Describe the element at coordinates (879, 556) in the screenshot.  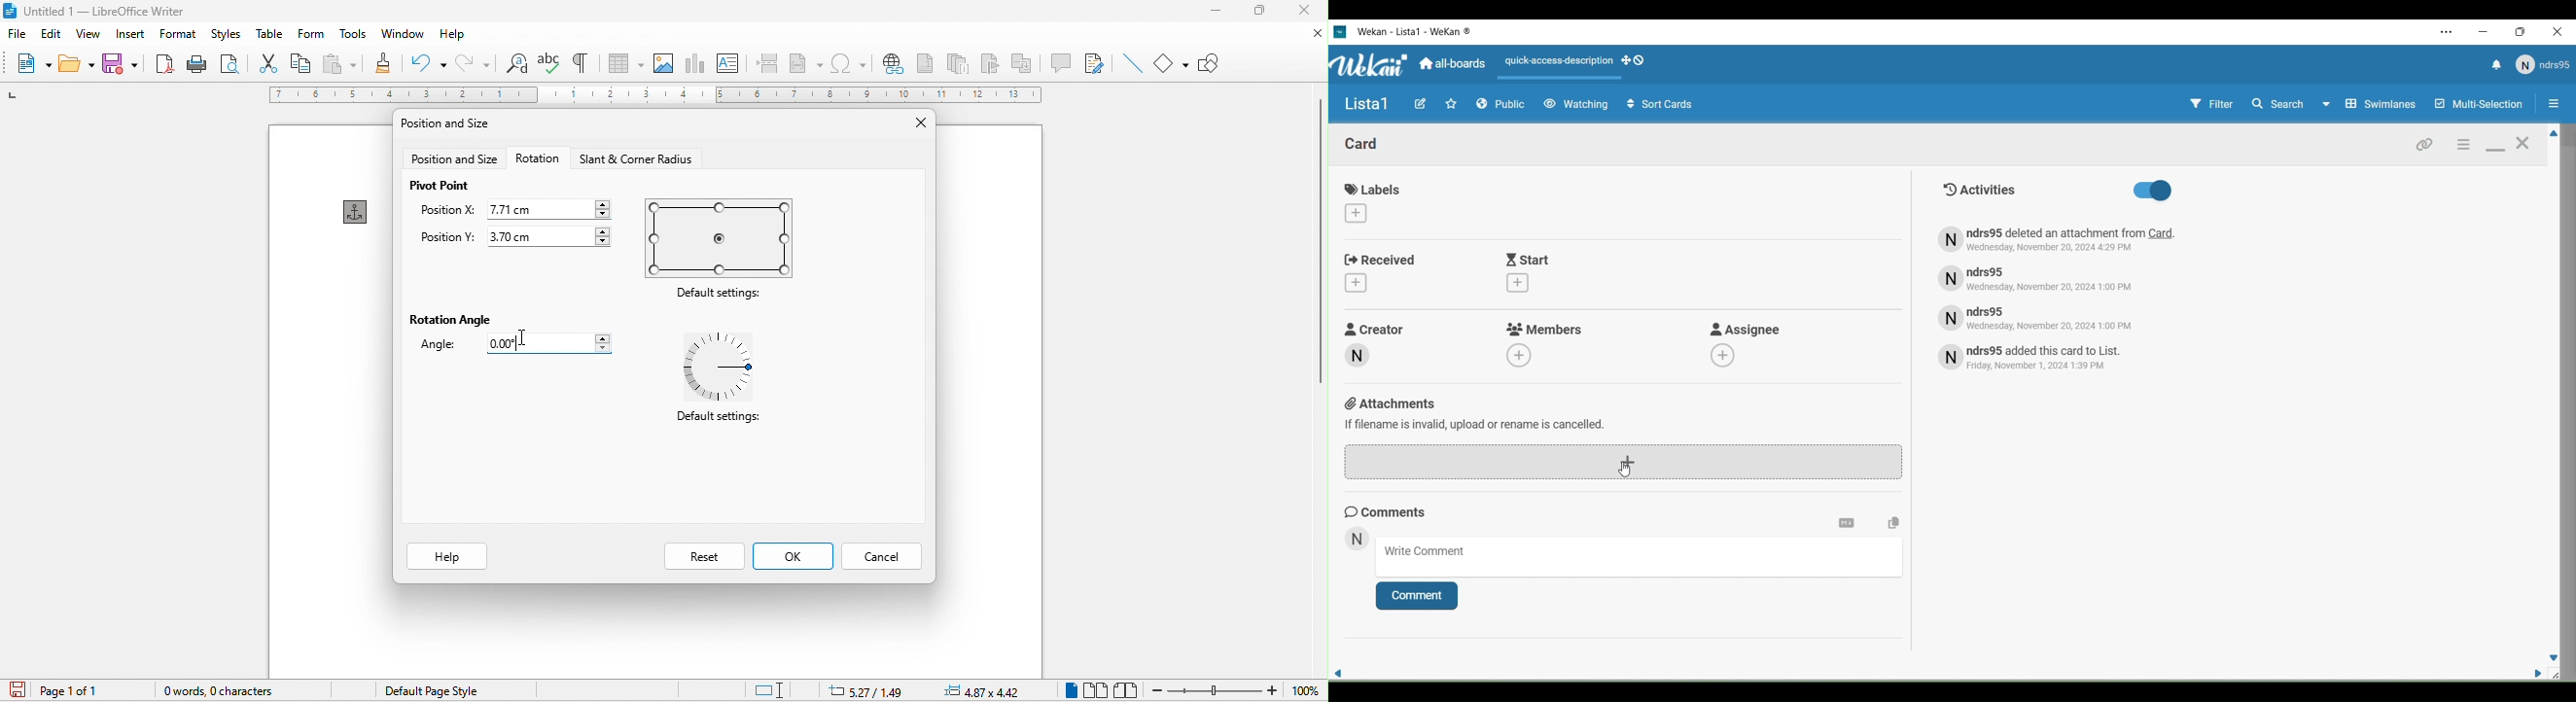
I see `cancel` at that location.